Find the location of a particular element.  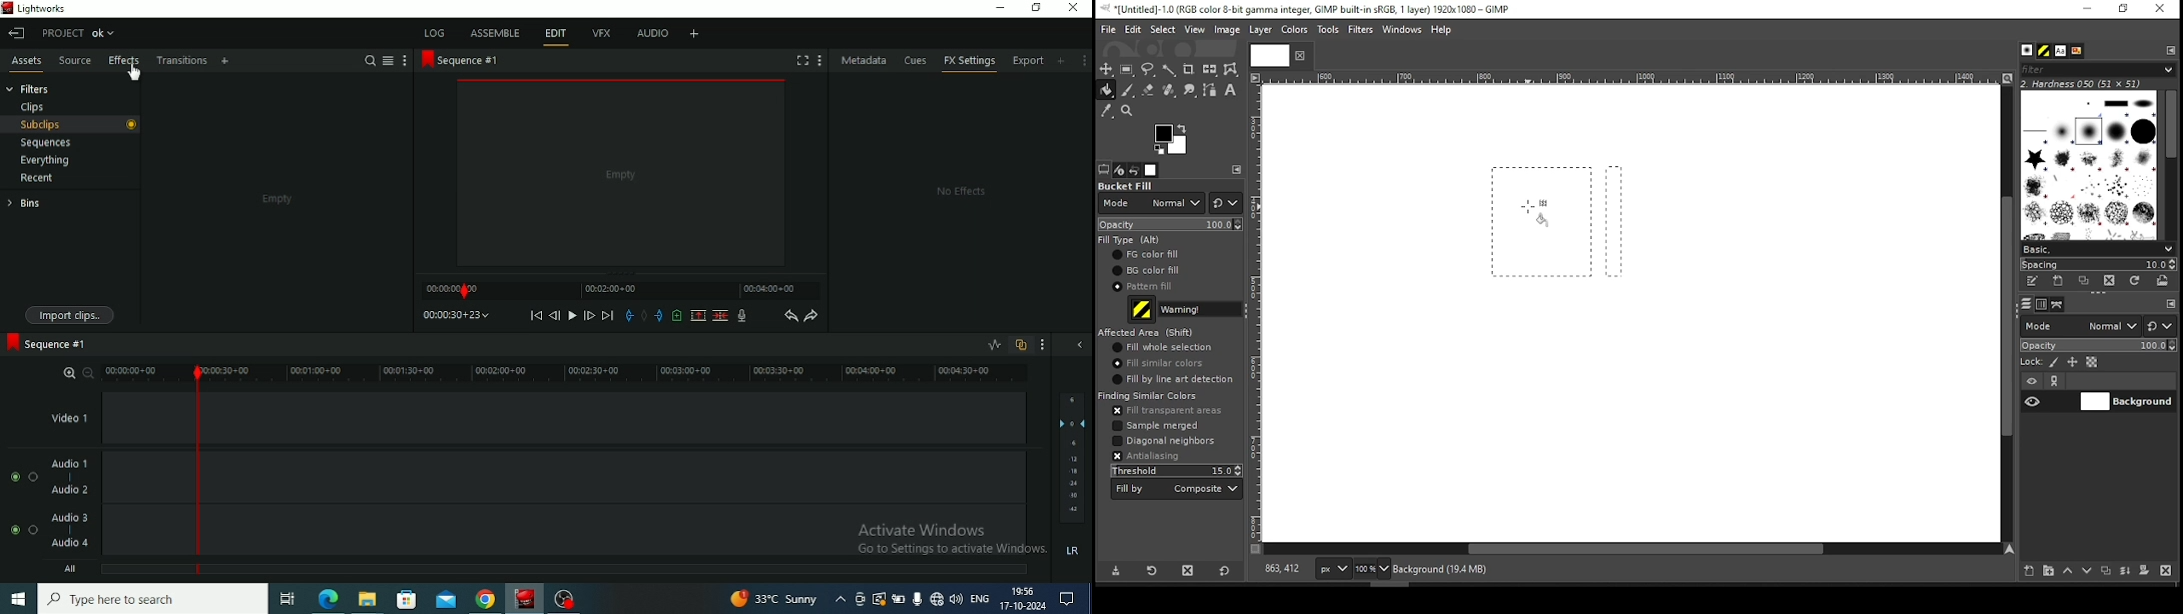

App is located at coordinates (566, 598).